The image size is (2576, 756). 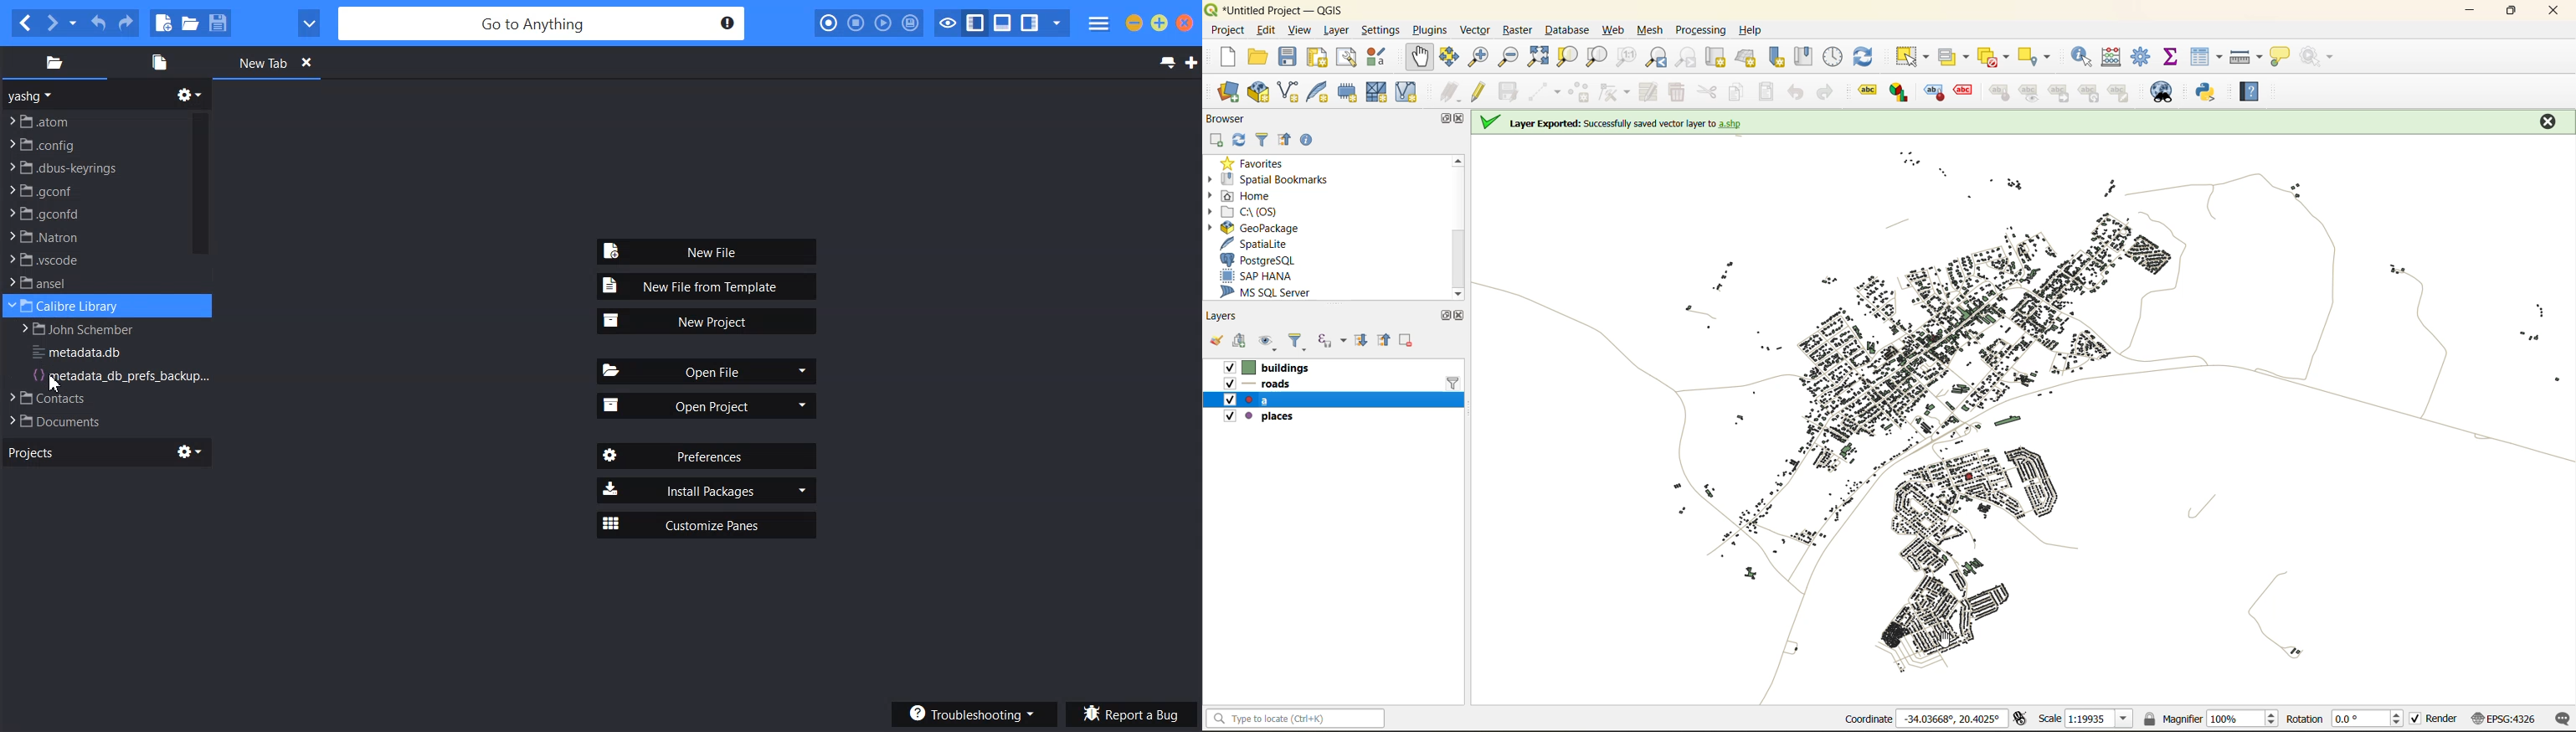 What do you see at coordinates (1615, 92) in the screenshot?
I see `vertex tools` at bounding box center [1615, 92].